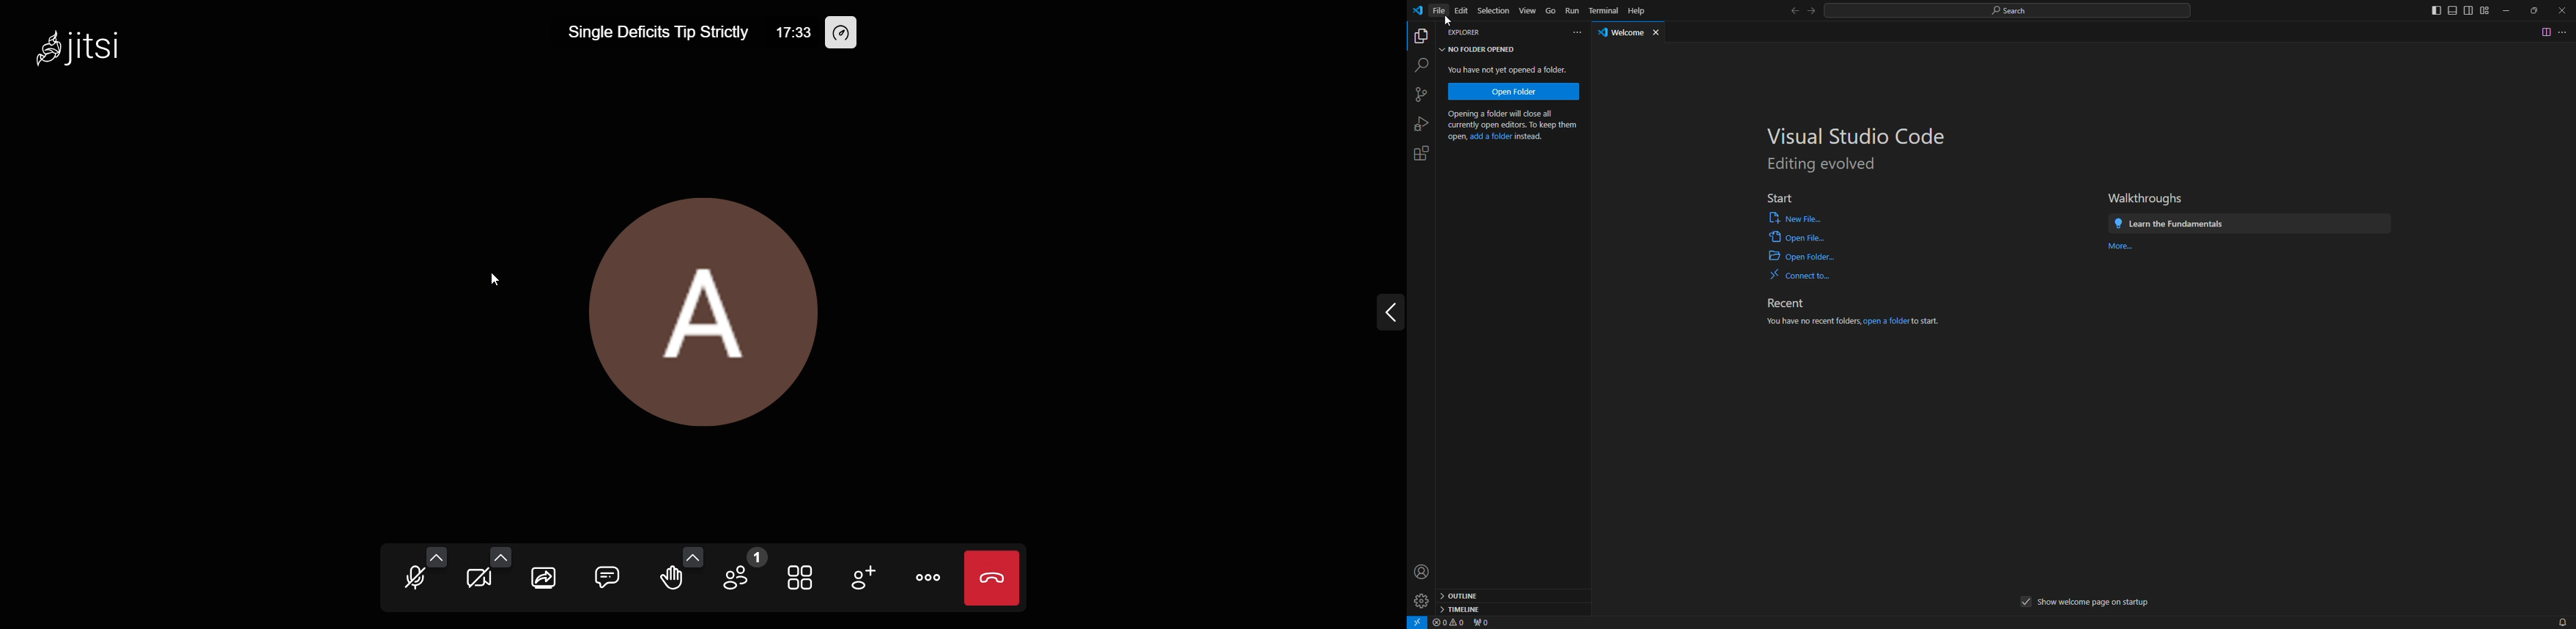 The width and height of the screenshot is (2576, 644). Describe the element at coordinates (1440, 11) in the screenshot. I see `file` at that location.